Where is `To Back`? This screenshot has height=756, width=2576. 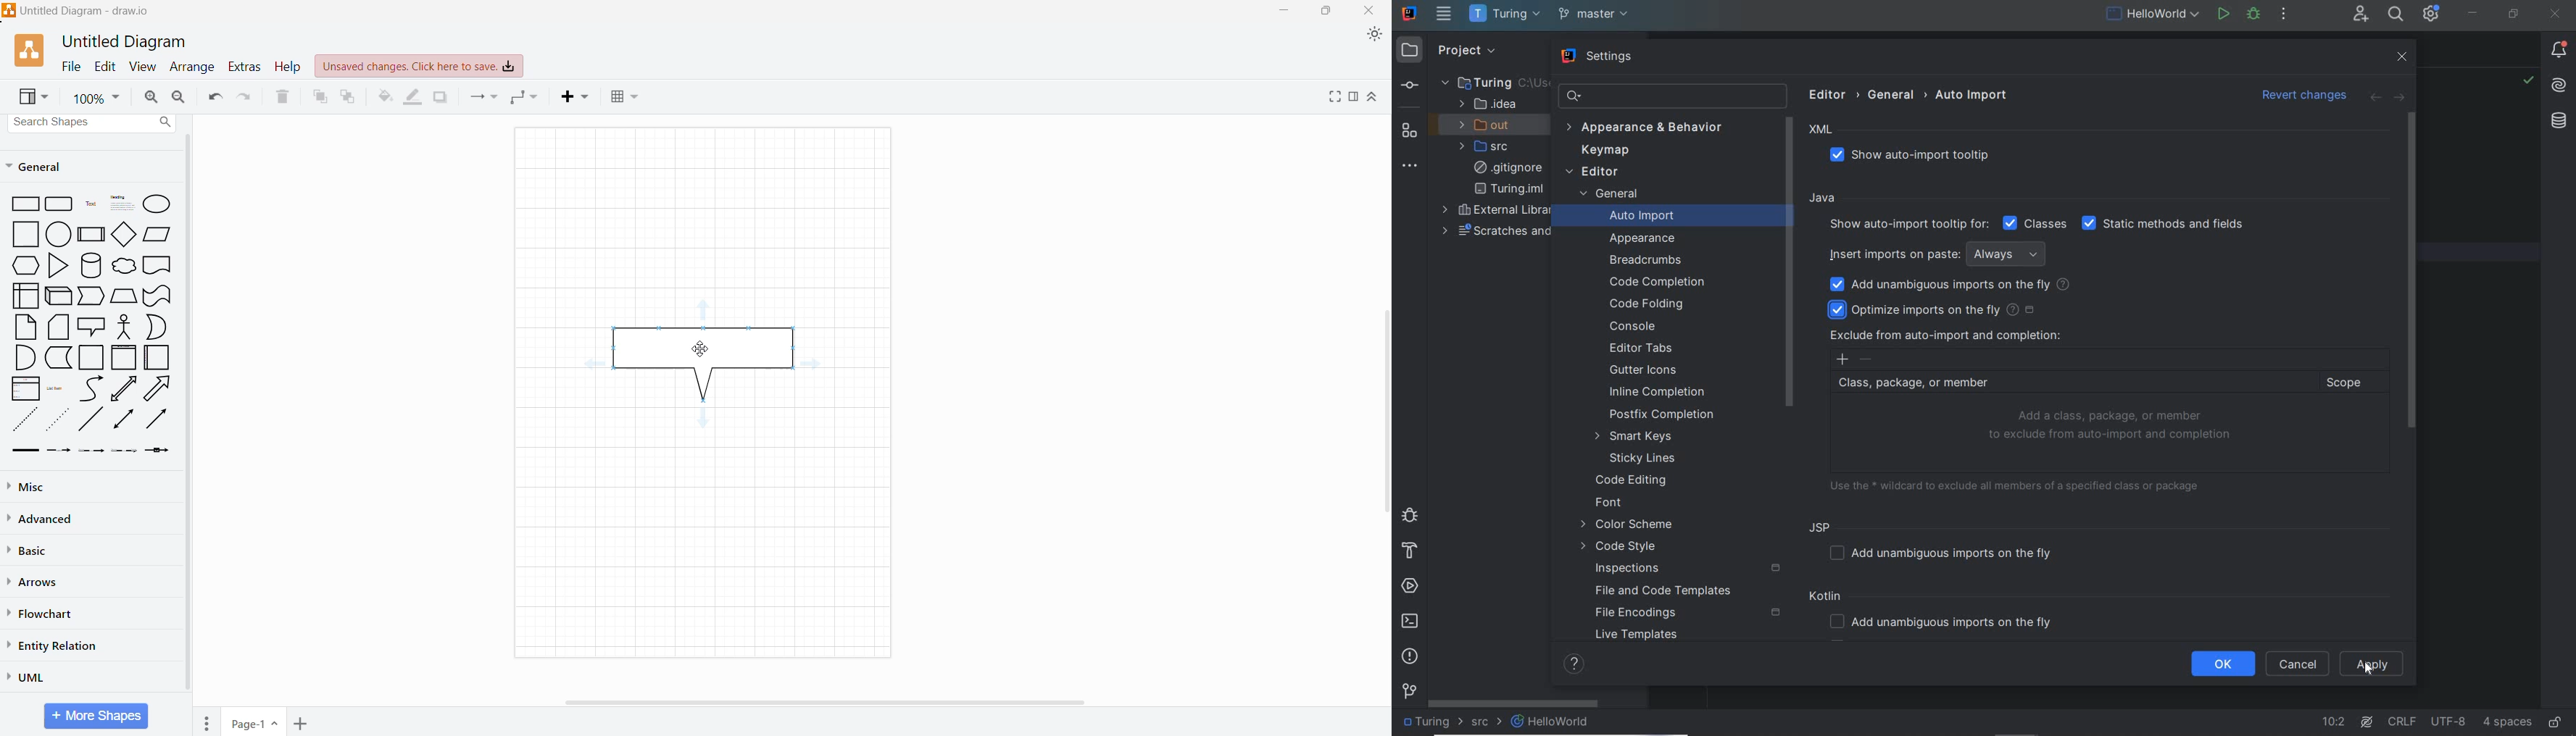 To Back is located at coordinates (349, 97).